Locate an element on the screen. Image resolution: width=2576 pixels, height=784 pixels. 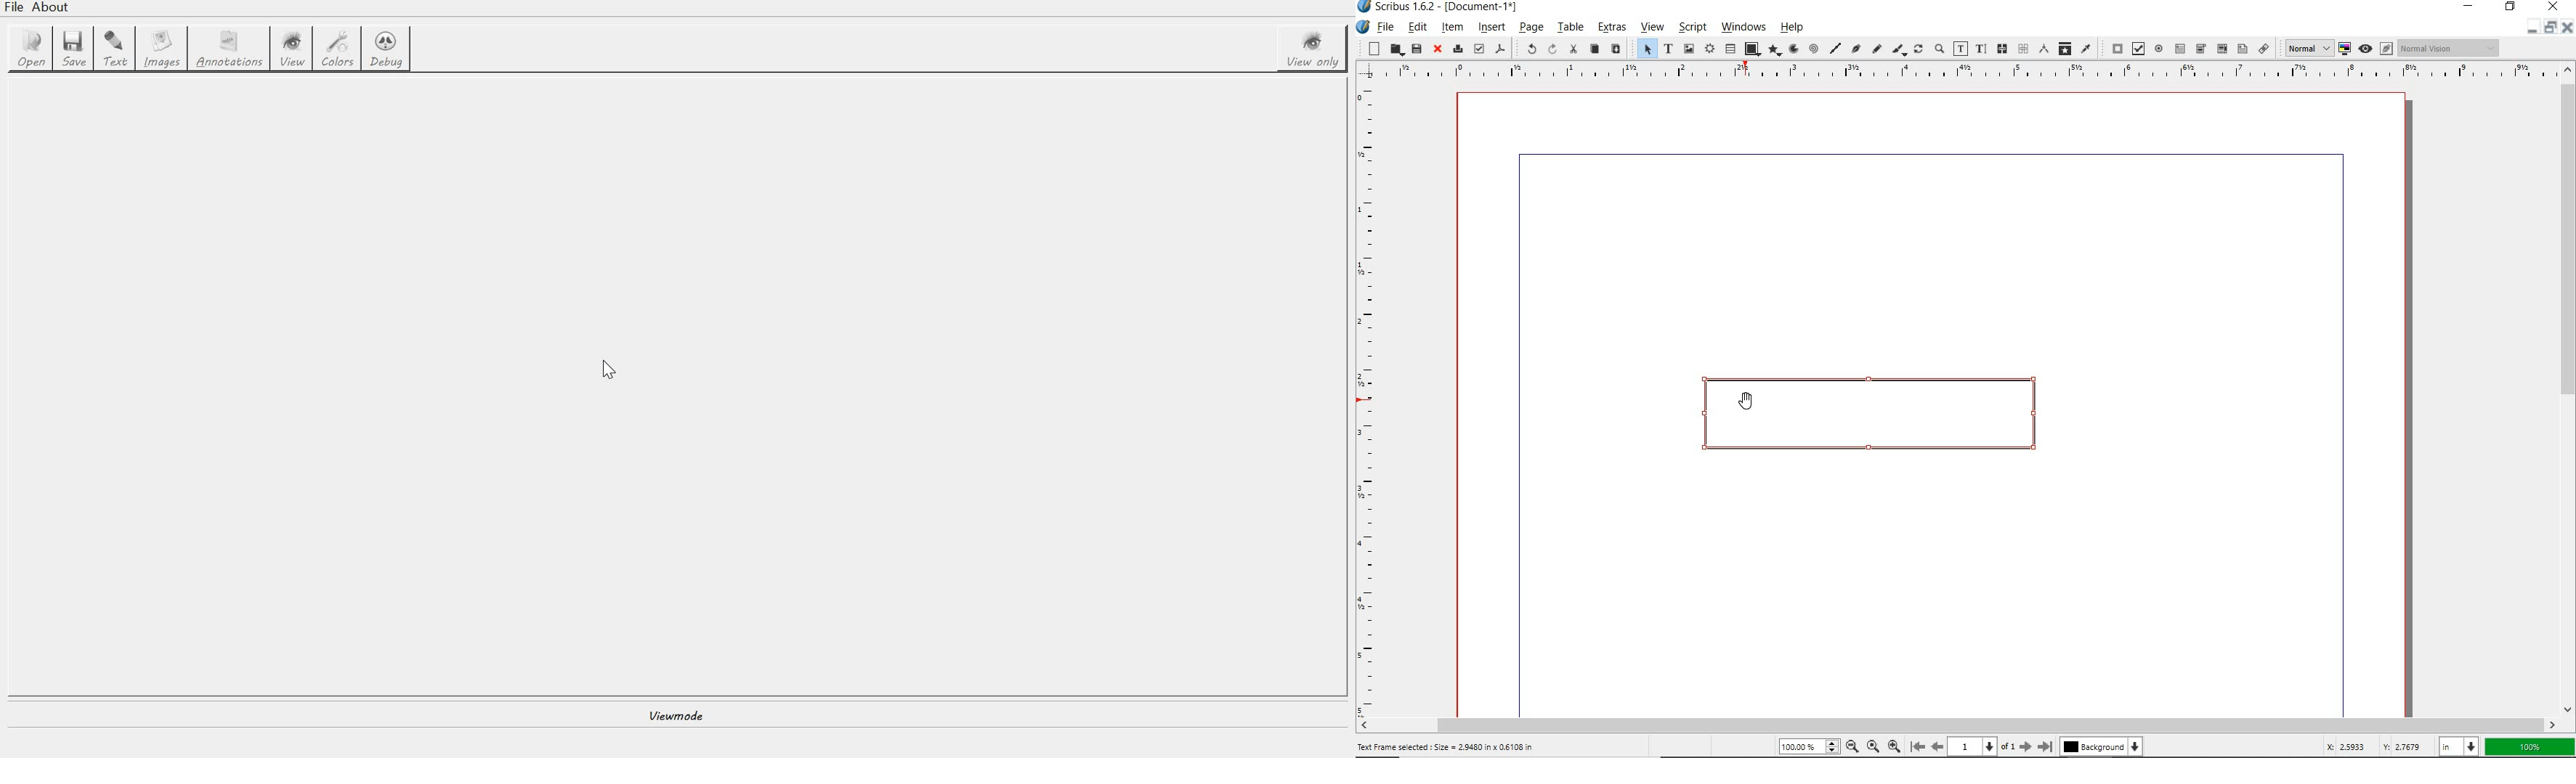
unlink text frames is located at coordinates (2022, 49).